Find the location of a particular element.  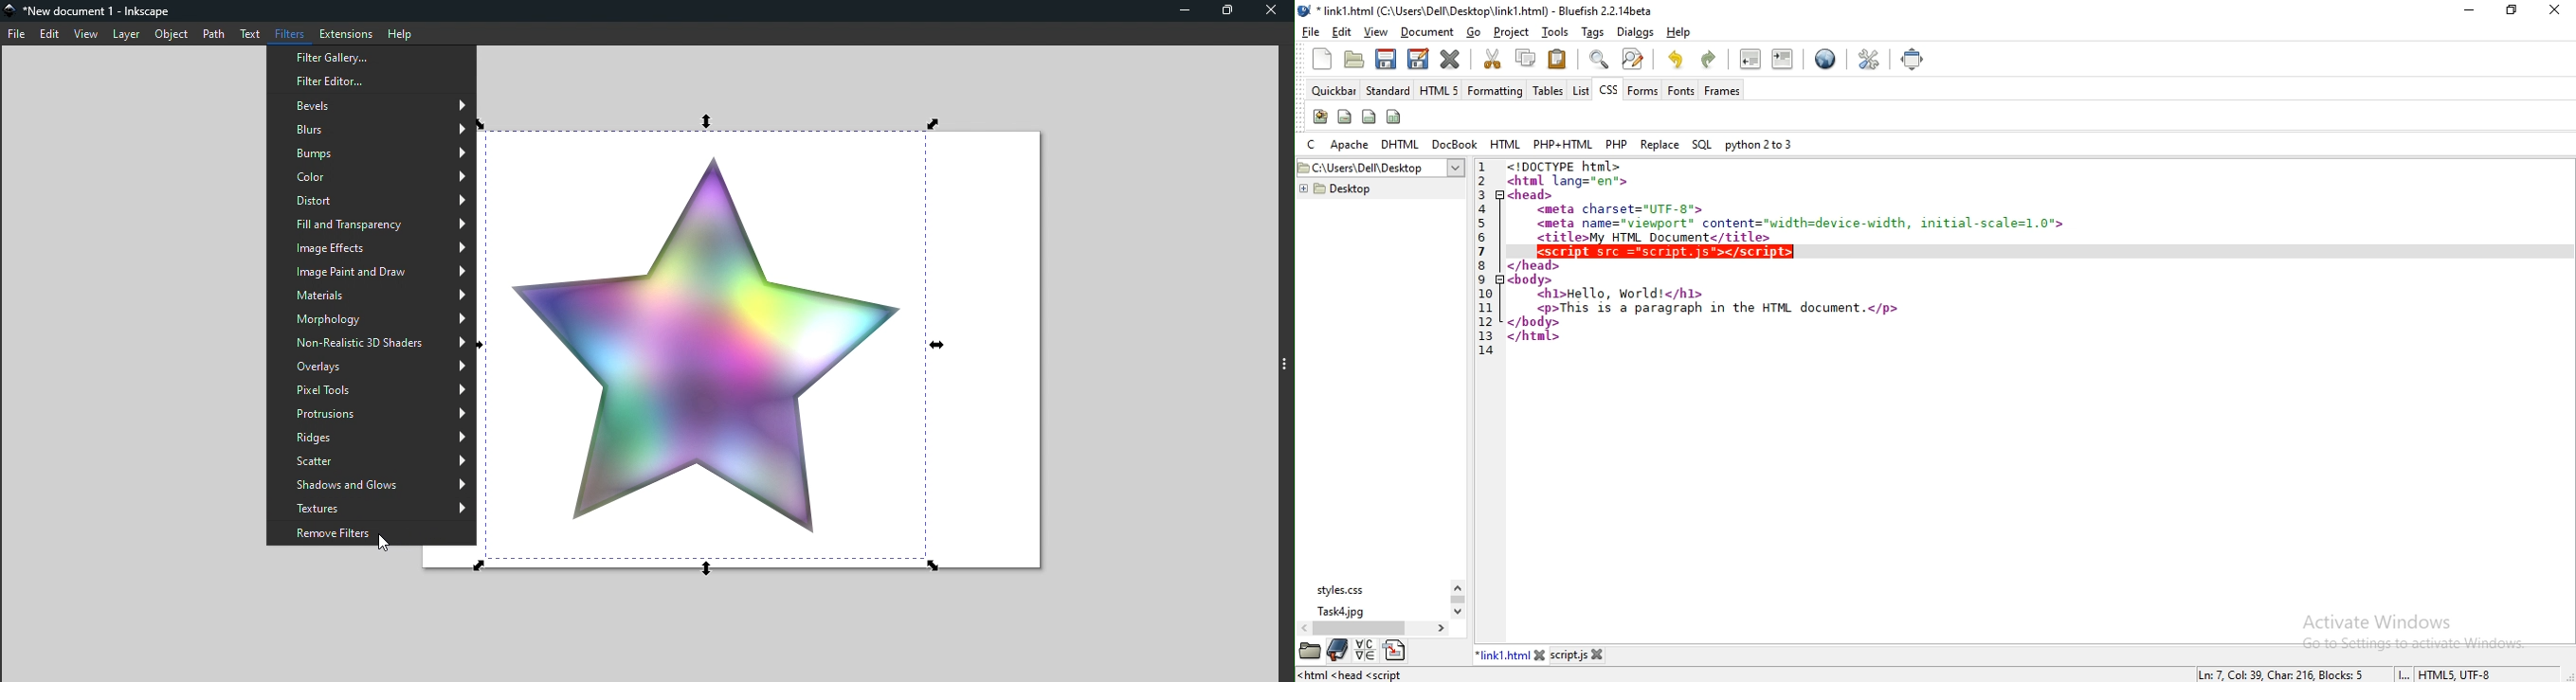

Shadows and Glows is located at coordinates (370, 486).